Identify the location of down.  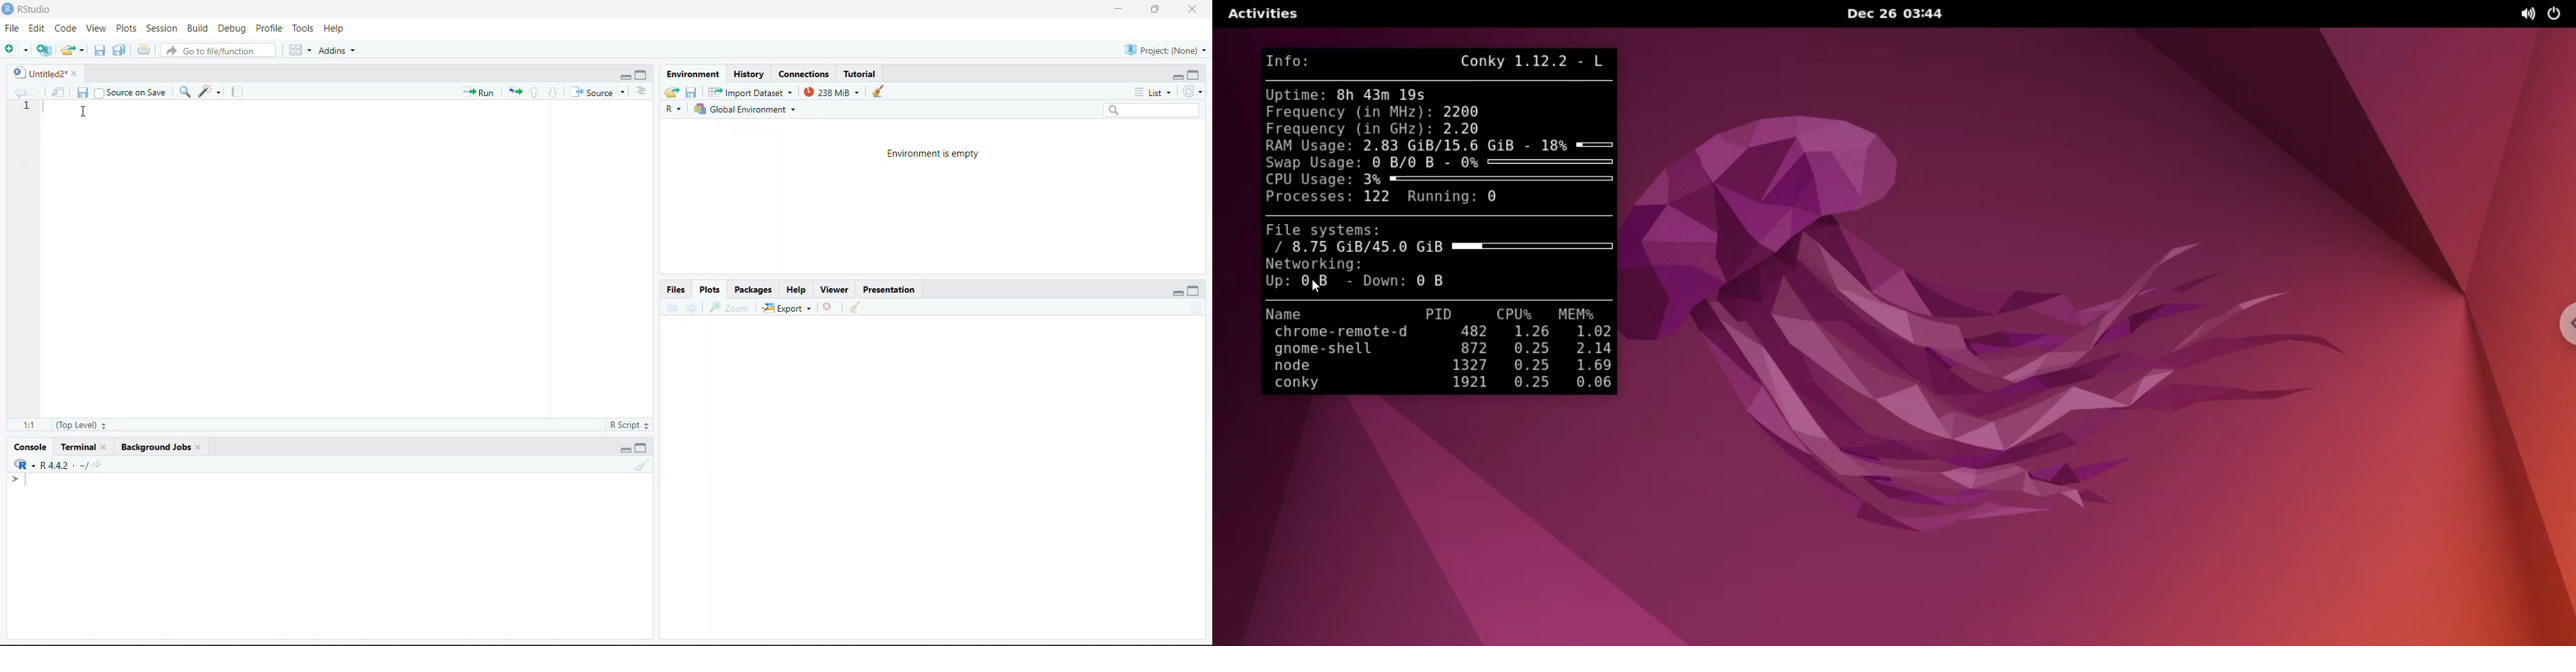
(553, 92).